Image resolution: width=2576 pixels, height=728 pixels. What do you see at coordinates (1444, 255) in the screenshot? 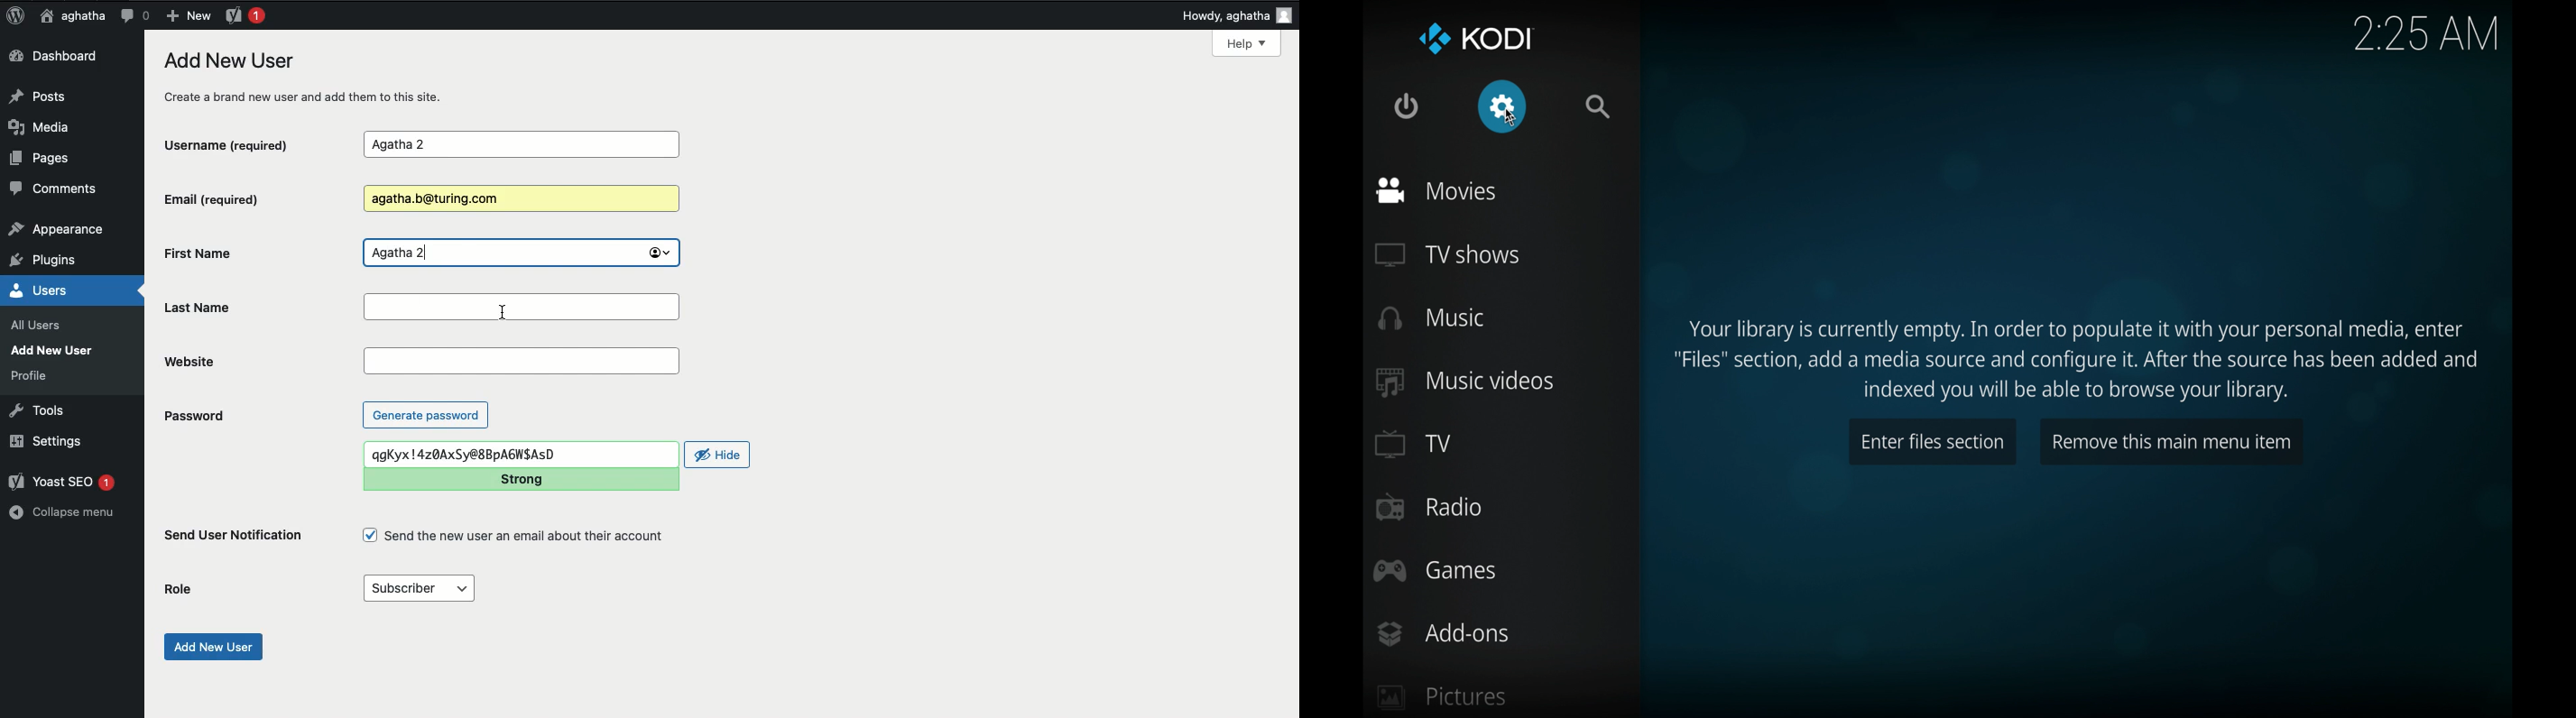
I see `tv shows` at bounding box center [1444, 255].